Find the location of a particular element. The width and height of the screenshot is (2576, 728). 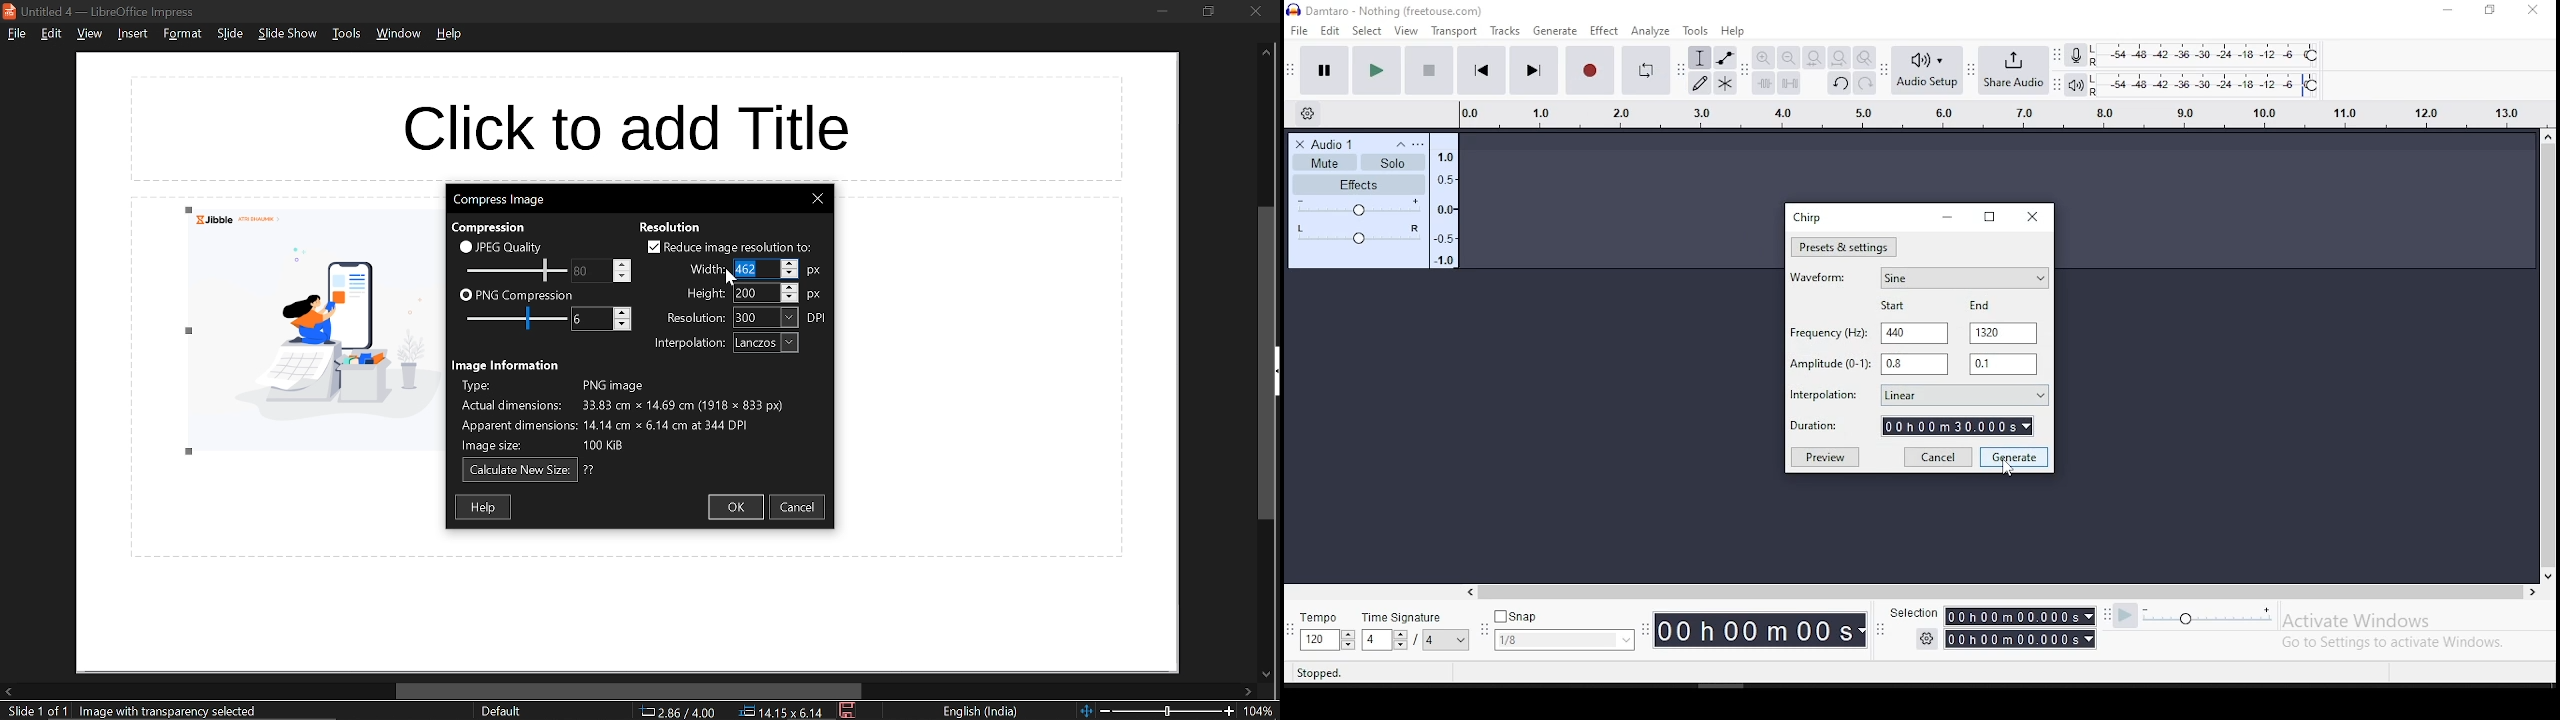

increase png compression is located at coordinates (623, 312).